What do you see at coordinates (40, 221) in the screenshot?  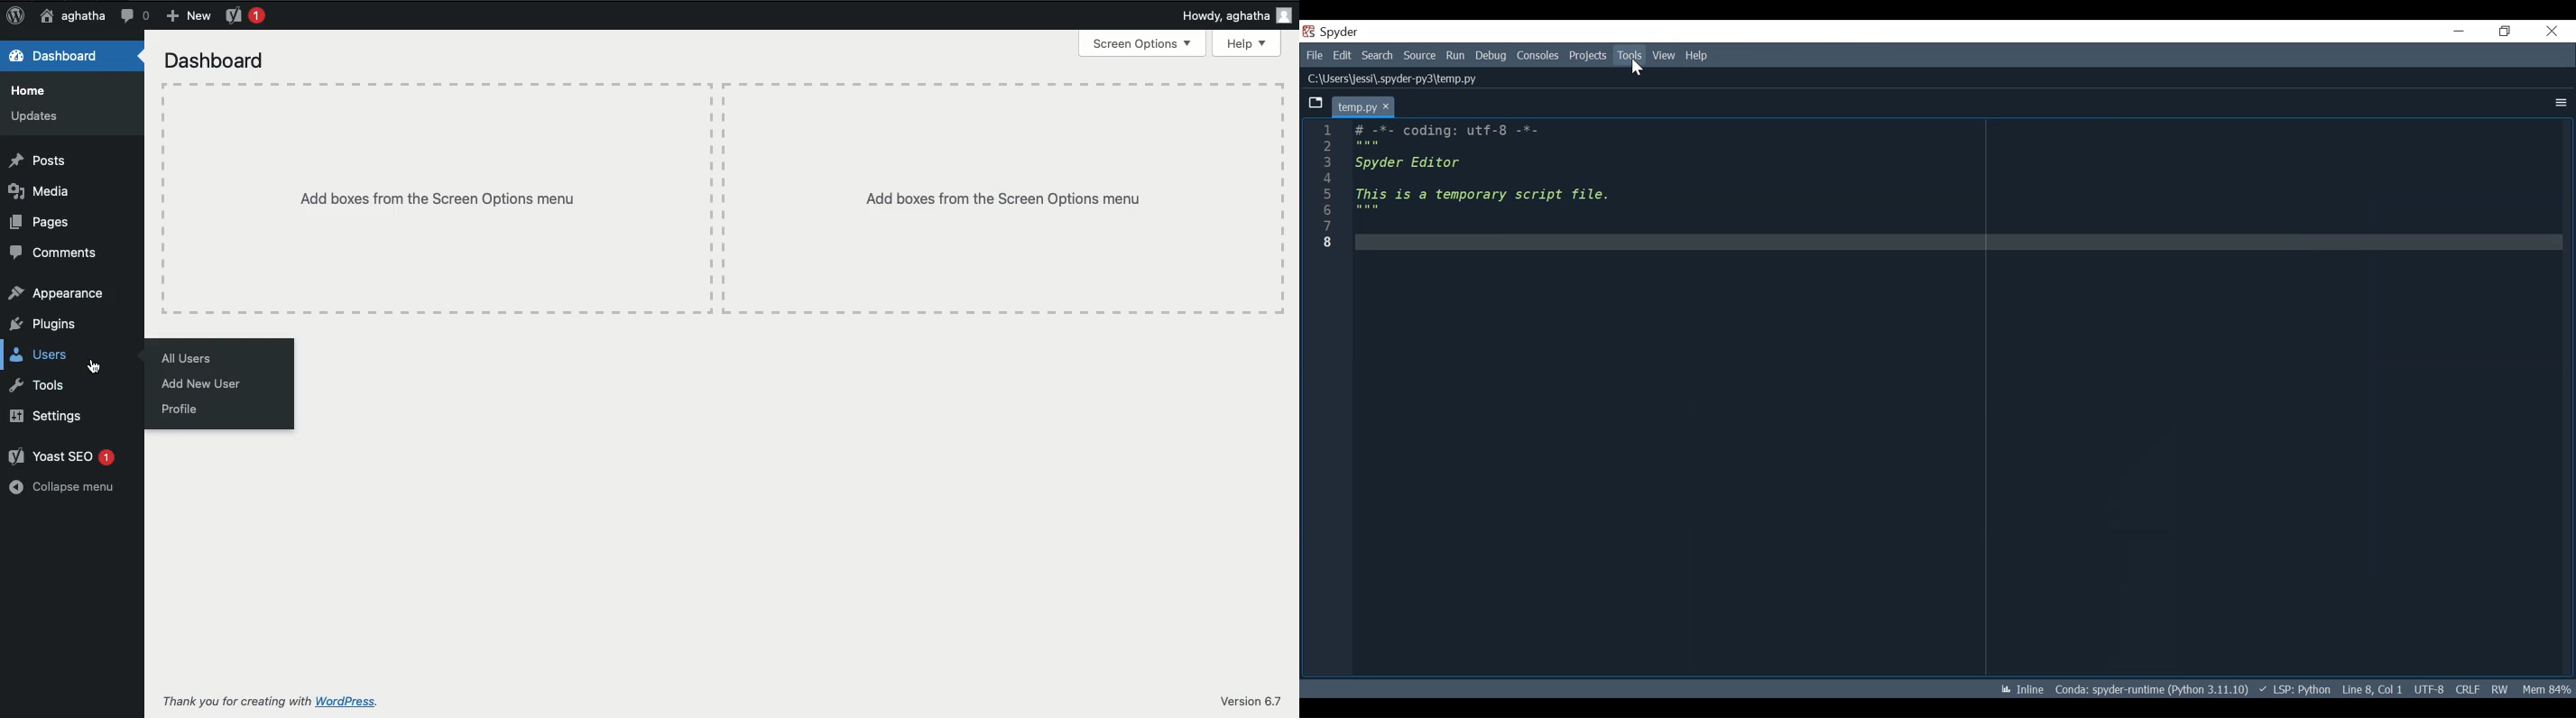 I see `Pages` at bounding box center [40, 221].